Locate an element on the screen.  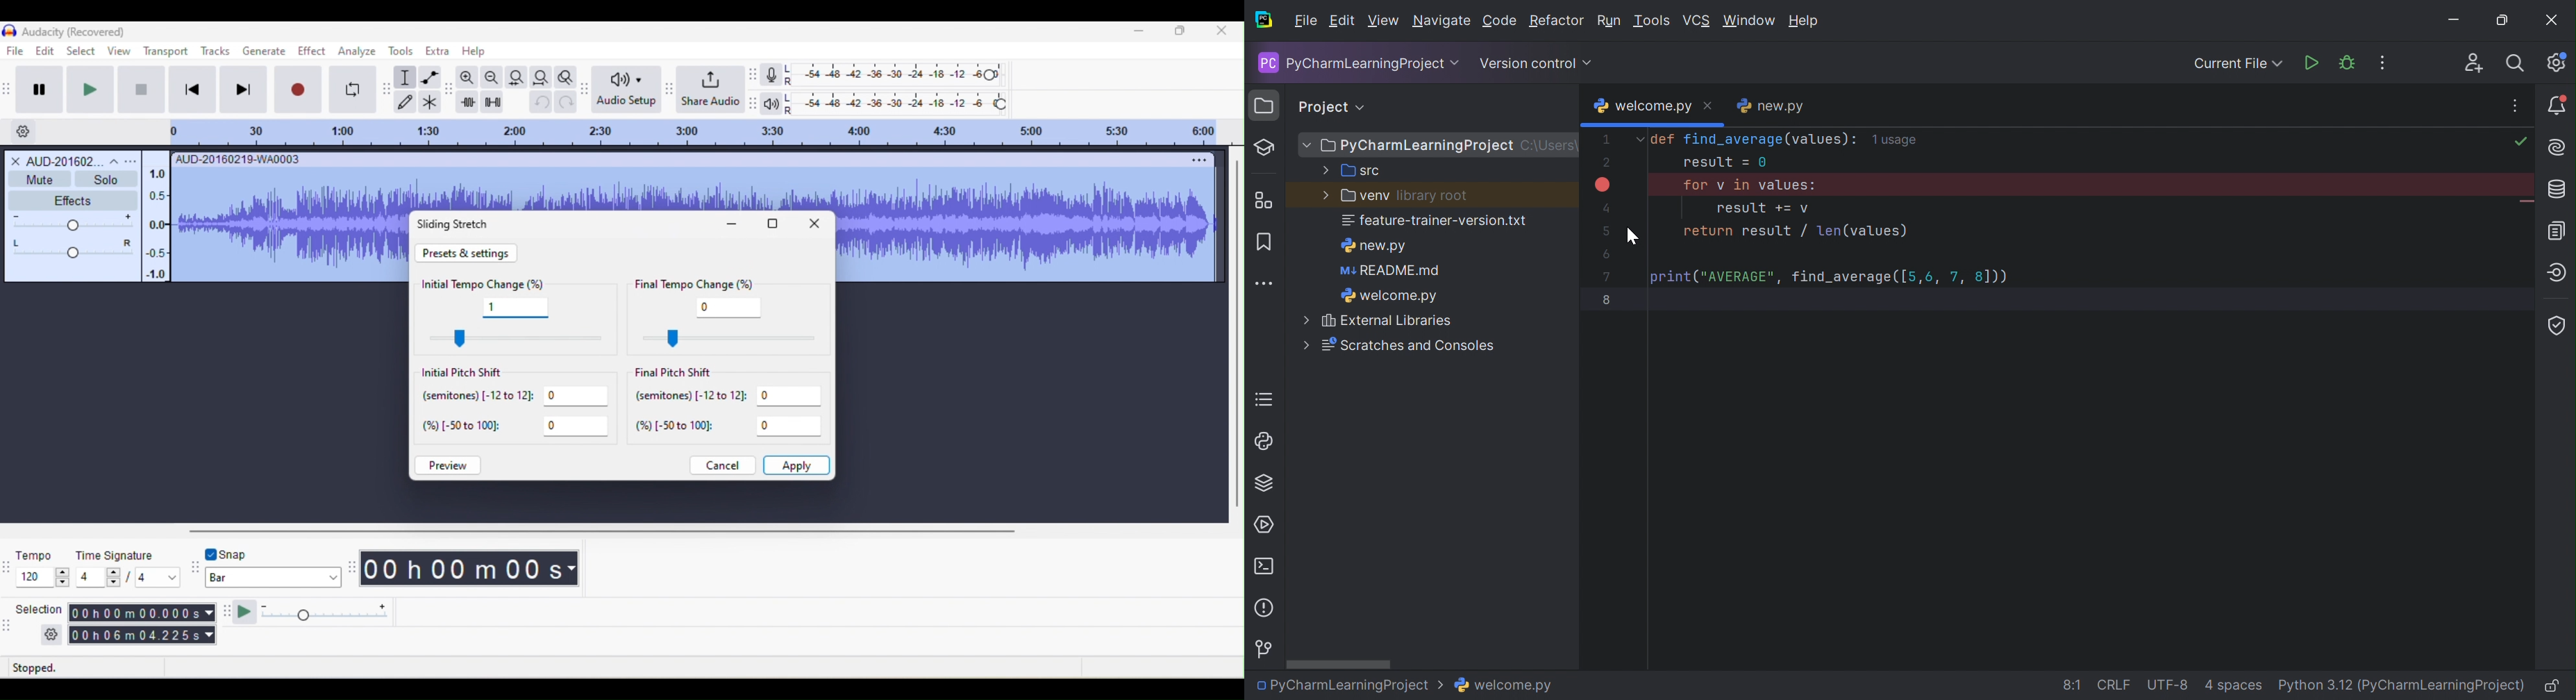
multi tool is located at coordinates (430, 102).